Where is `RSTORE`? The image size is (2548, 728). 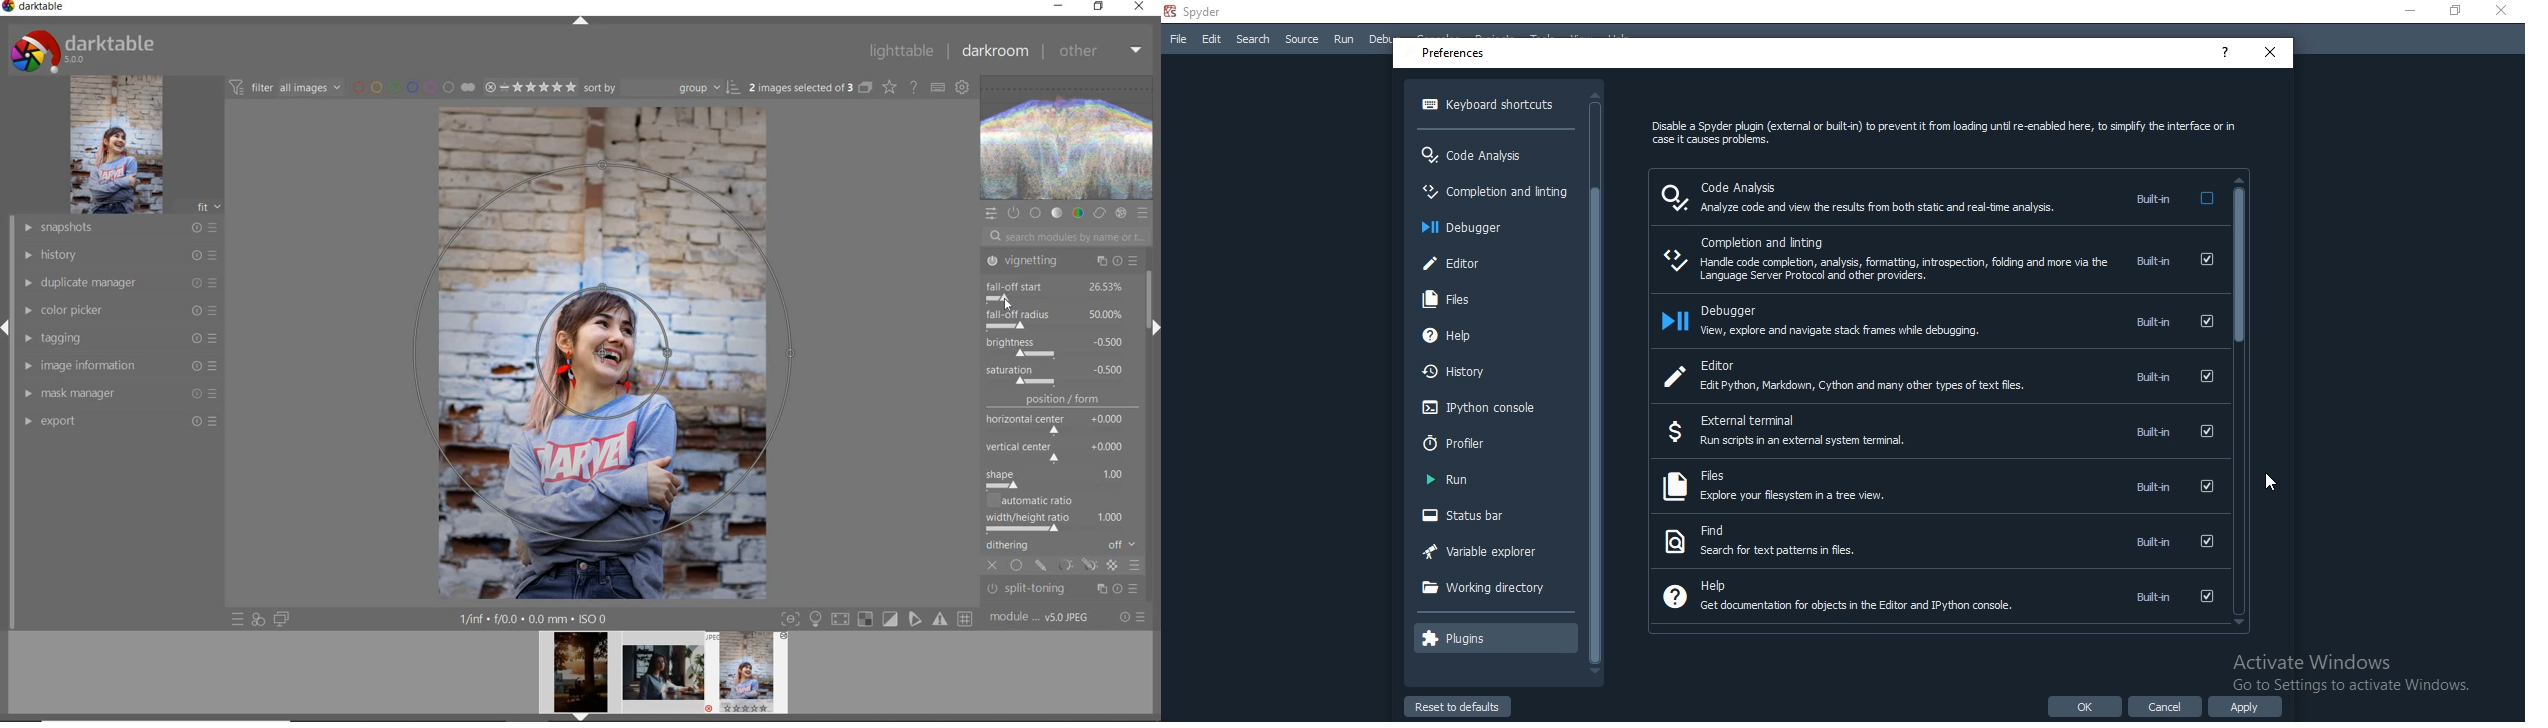 RSTORE is located at coordinates (1097, 7).